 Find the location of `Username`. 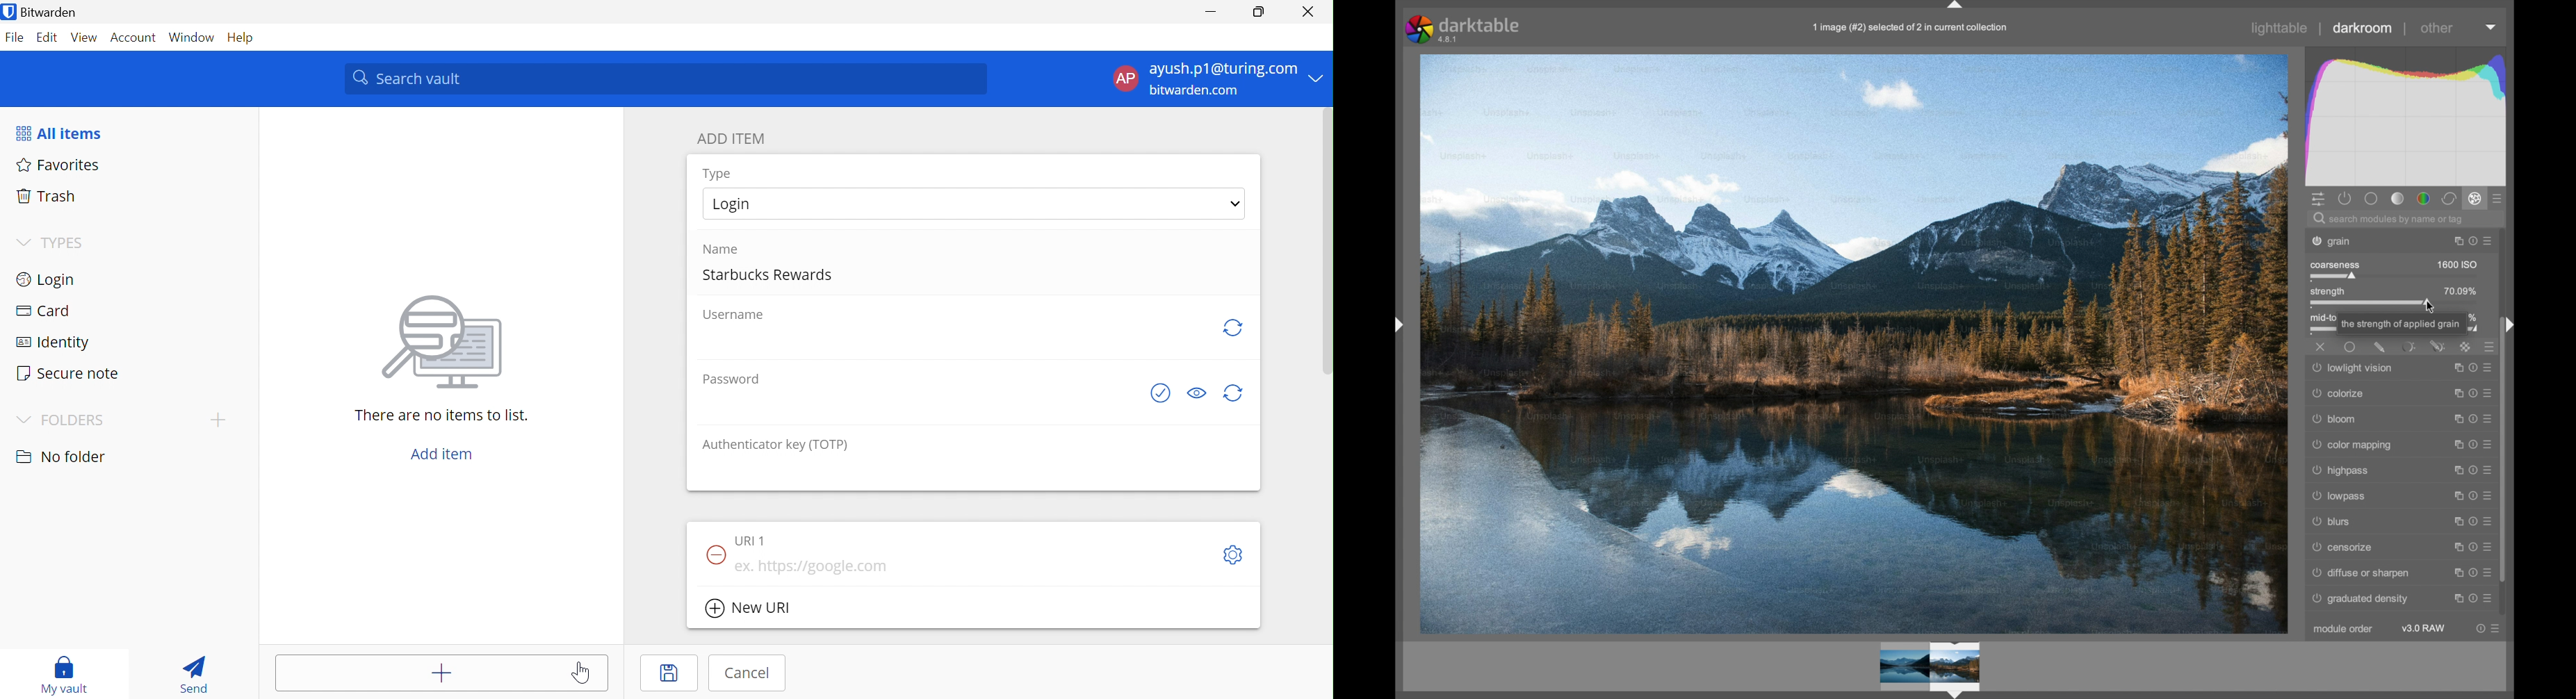

Username is located at coordinates (737, 315).